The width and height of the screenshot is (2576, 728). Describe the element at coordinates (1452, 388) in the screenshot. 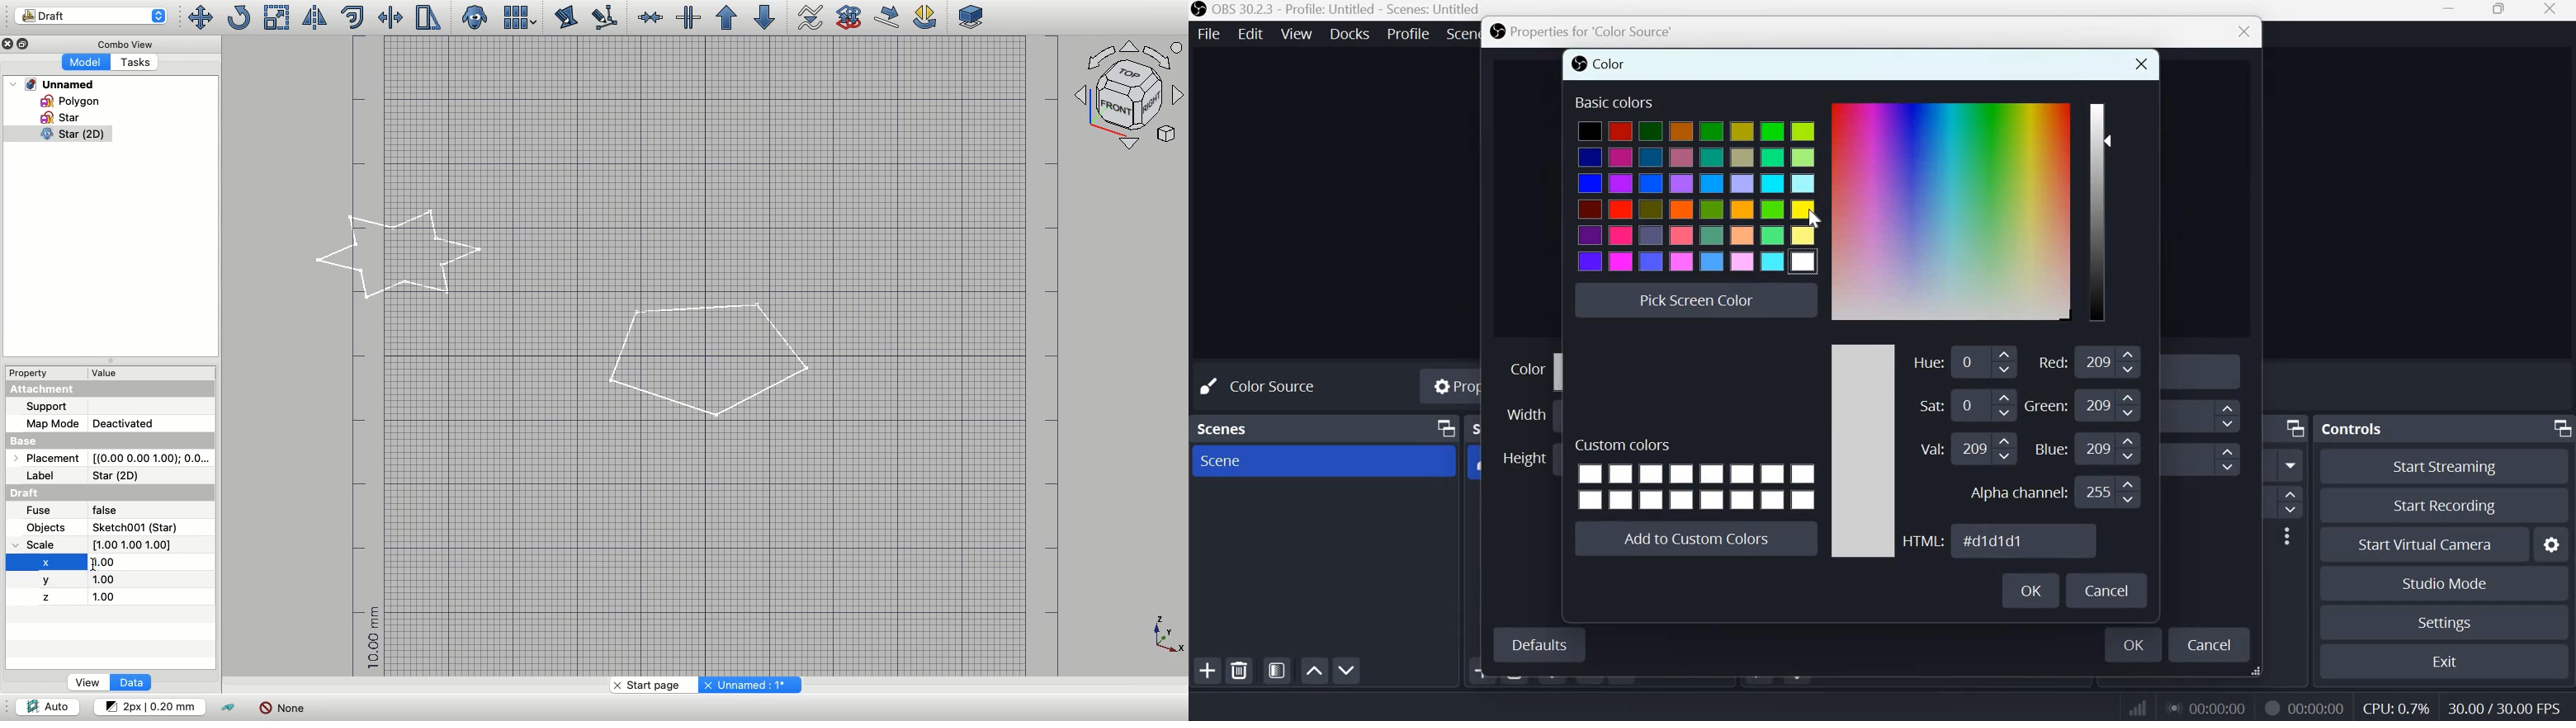

I see `Properties` at that location.